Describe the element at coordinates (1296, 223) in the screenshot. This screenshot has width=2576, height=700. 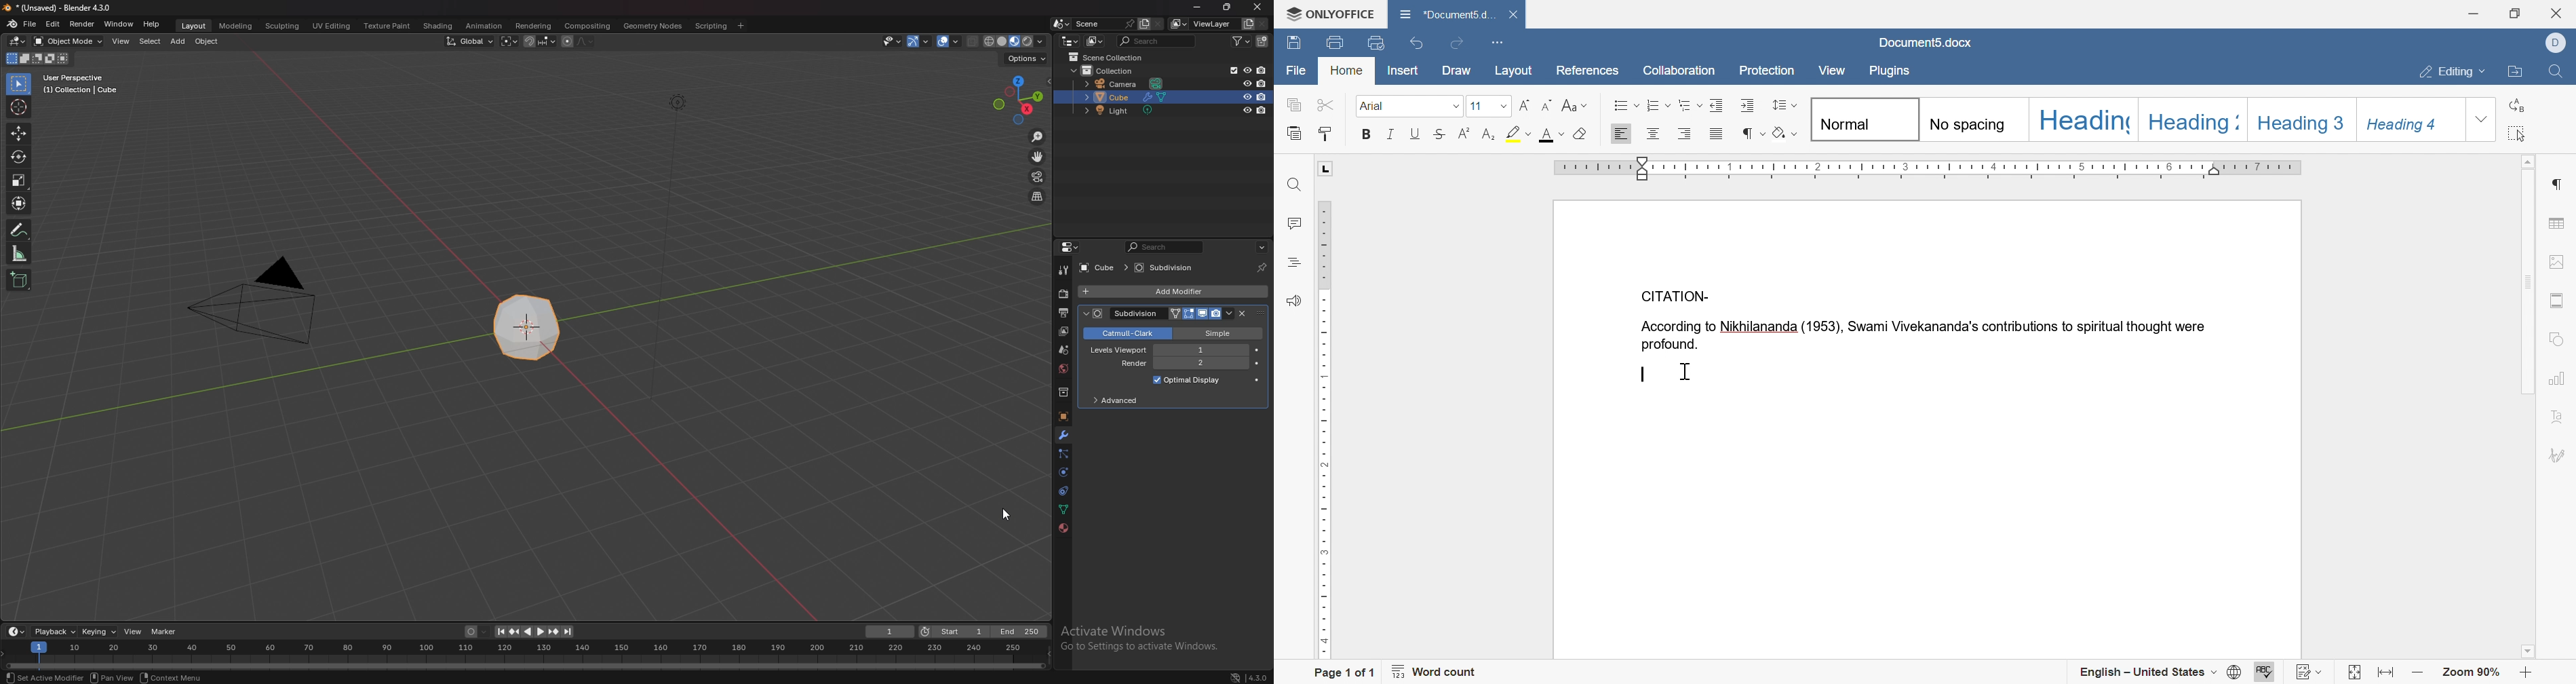
I see `comments` at that location.